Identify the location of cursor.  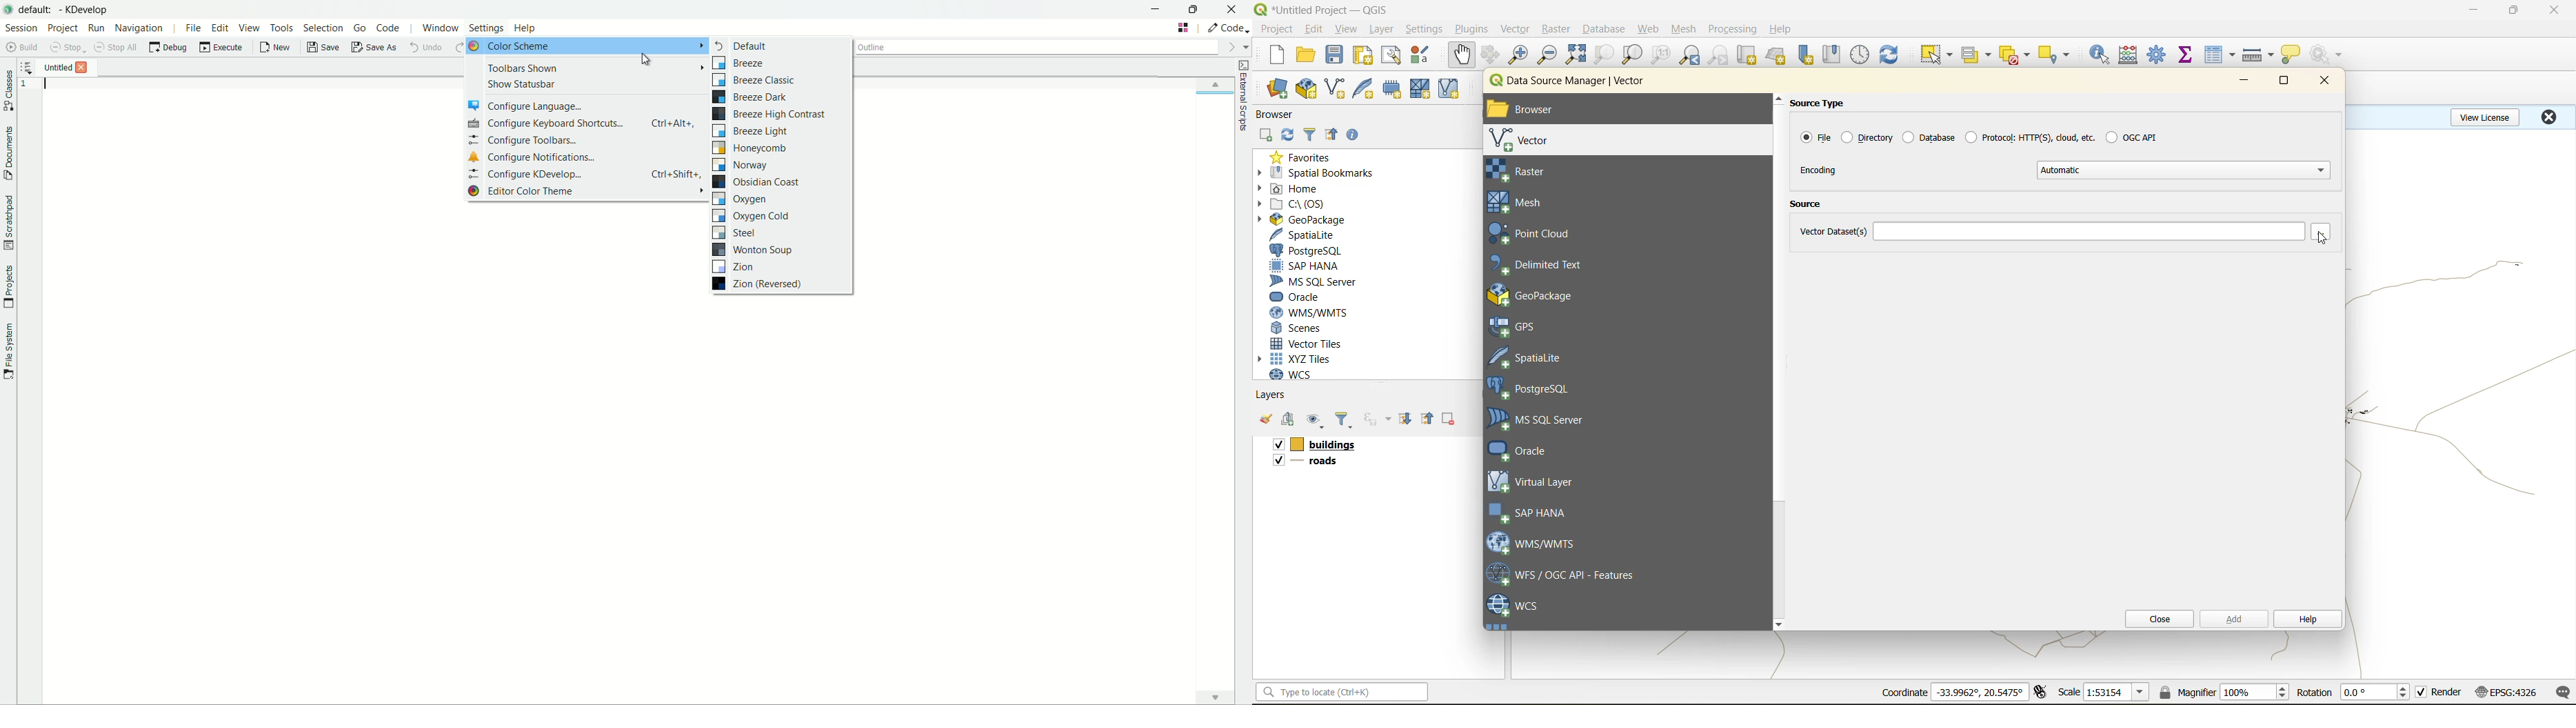
(2322, 239).